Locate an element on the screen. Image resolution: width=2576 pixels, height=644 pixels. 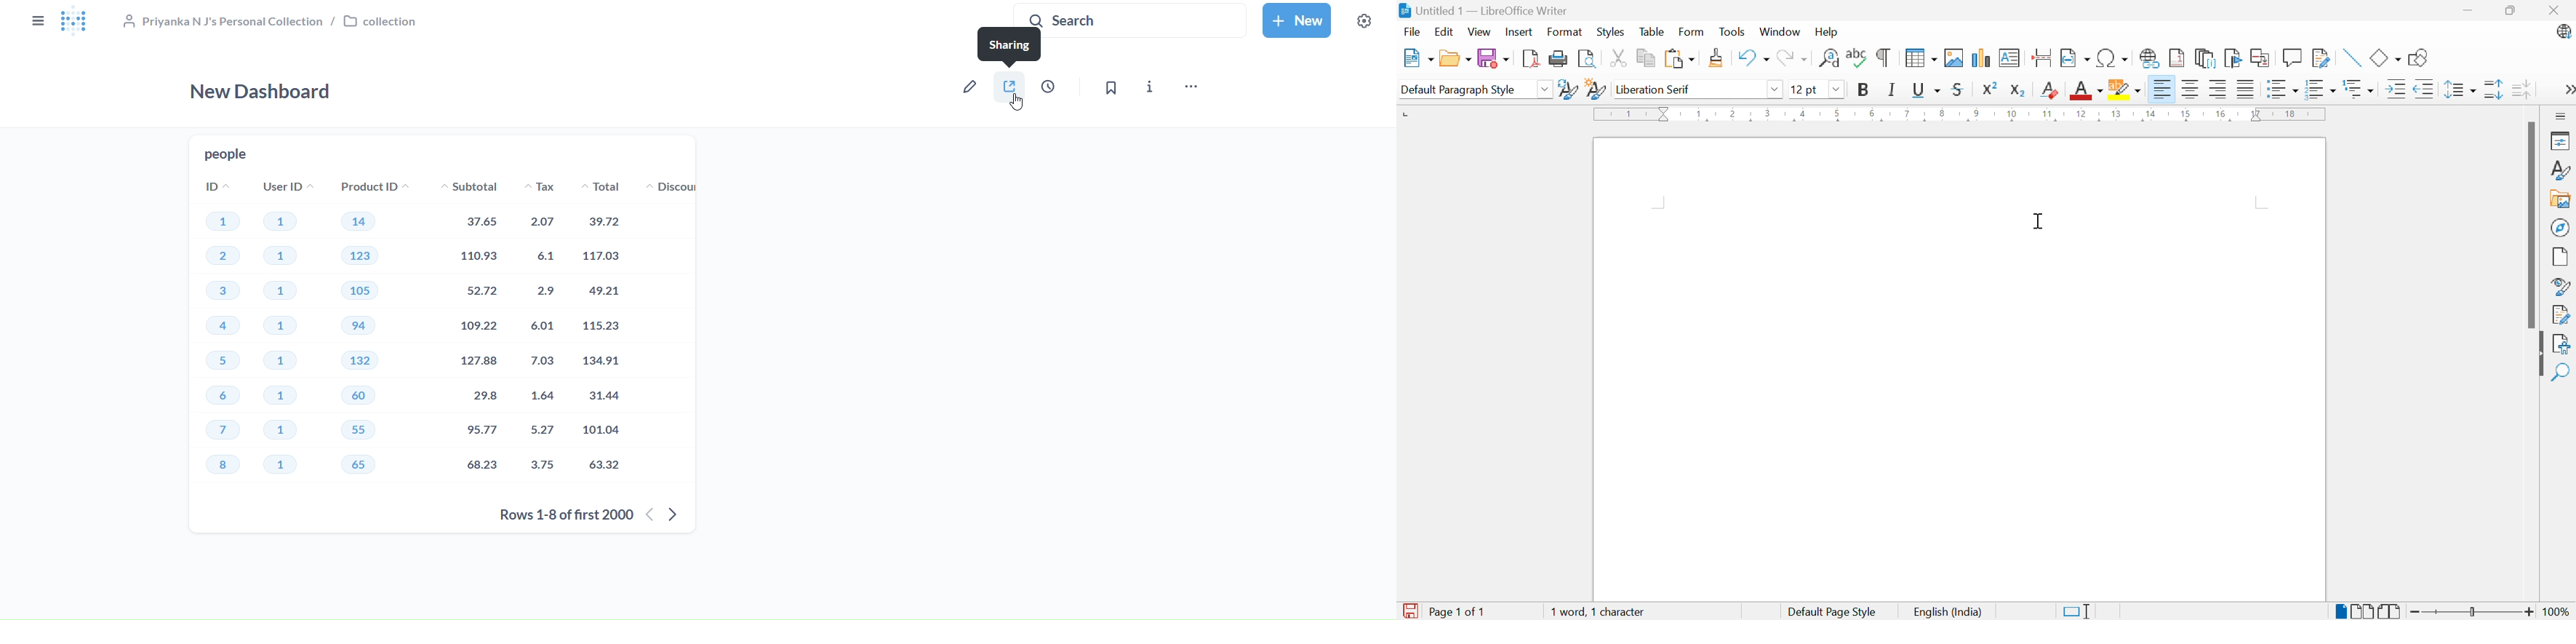
Drop Down is located at coordinates (1546, 90).